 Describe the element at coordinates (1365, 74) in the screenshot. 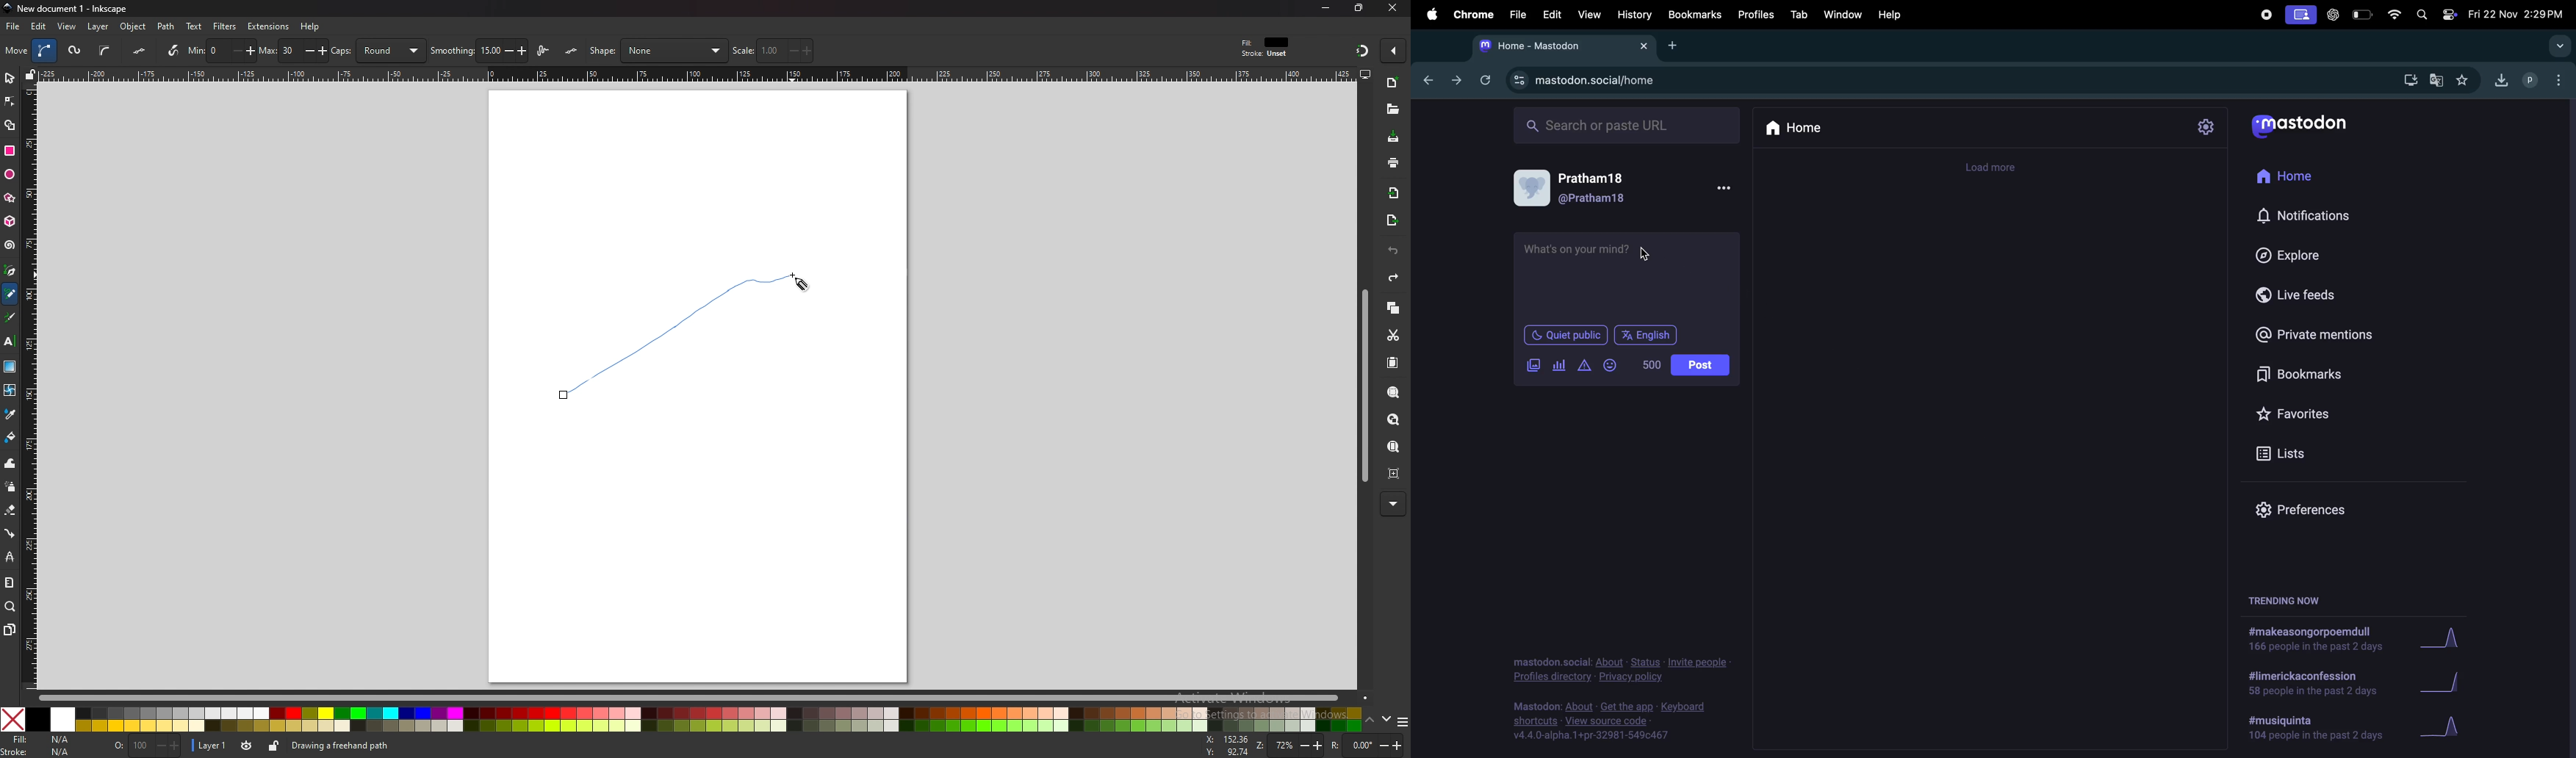

I see `display view` at that location.